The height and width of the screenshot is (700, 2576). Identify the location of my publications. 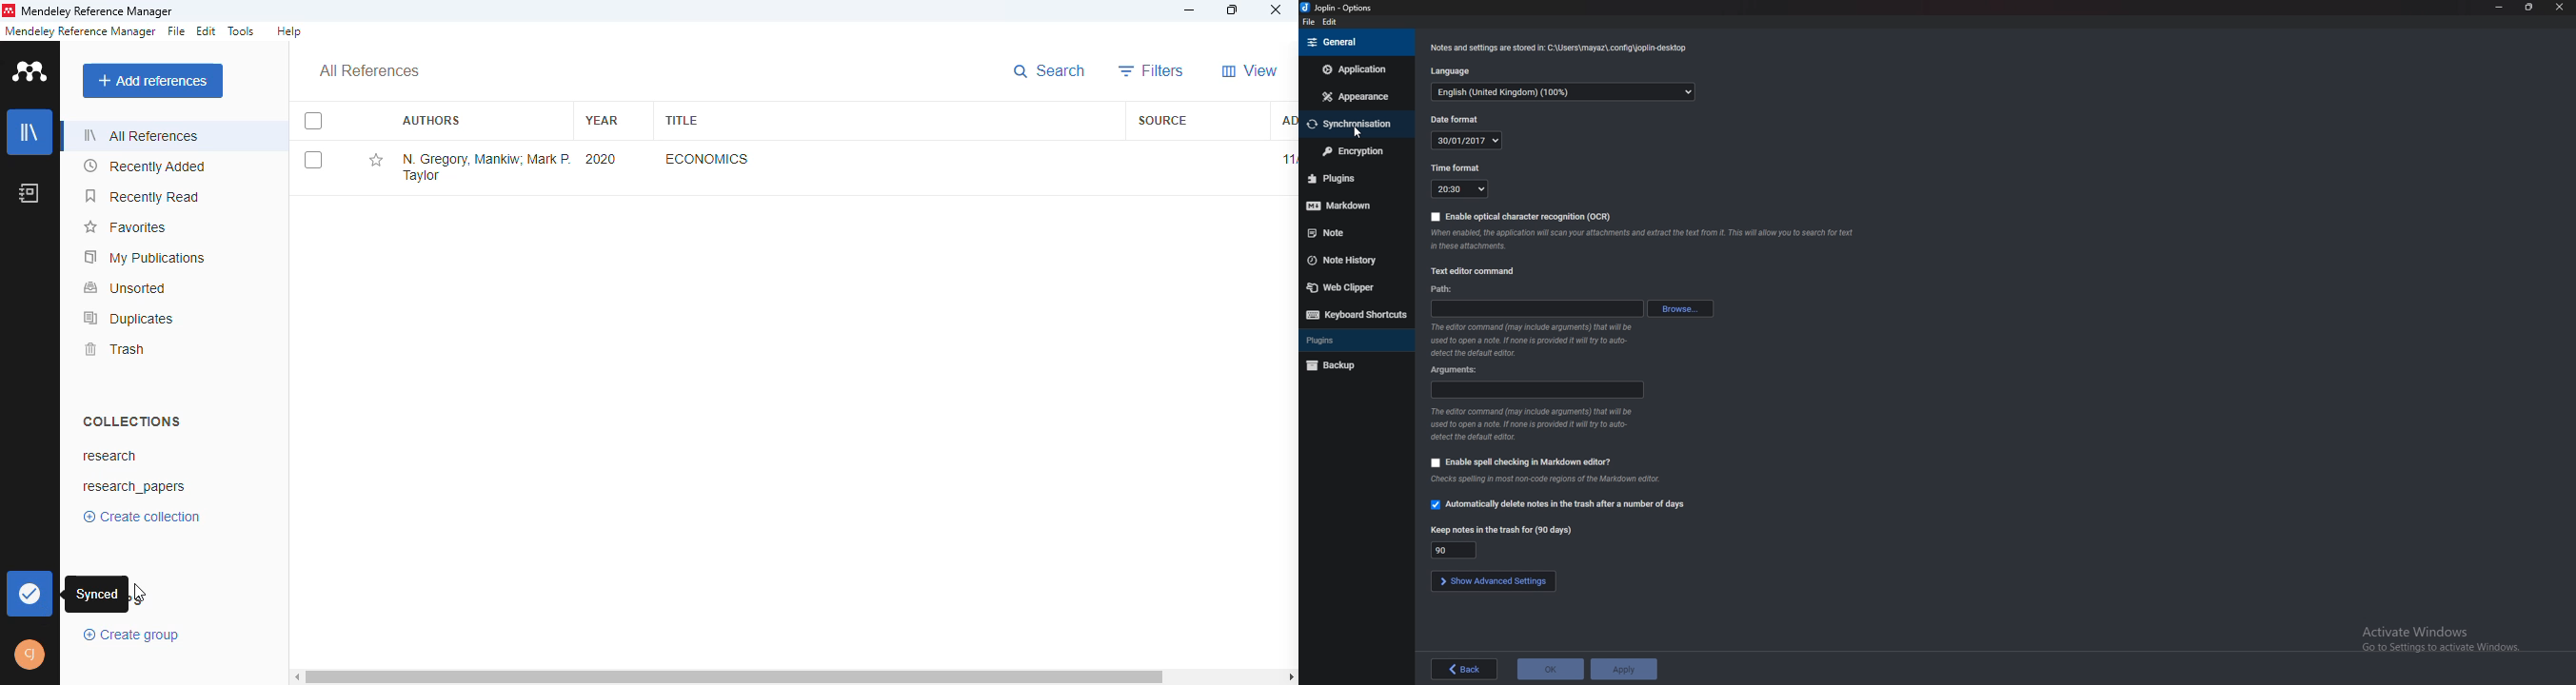
(145, 256).